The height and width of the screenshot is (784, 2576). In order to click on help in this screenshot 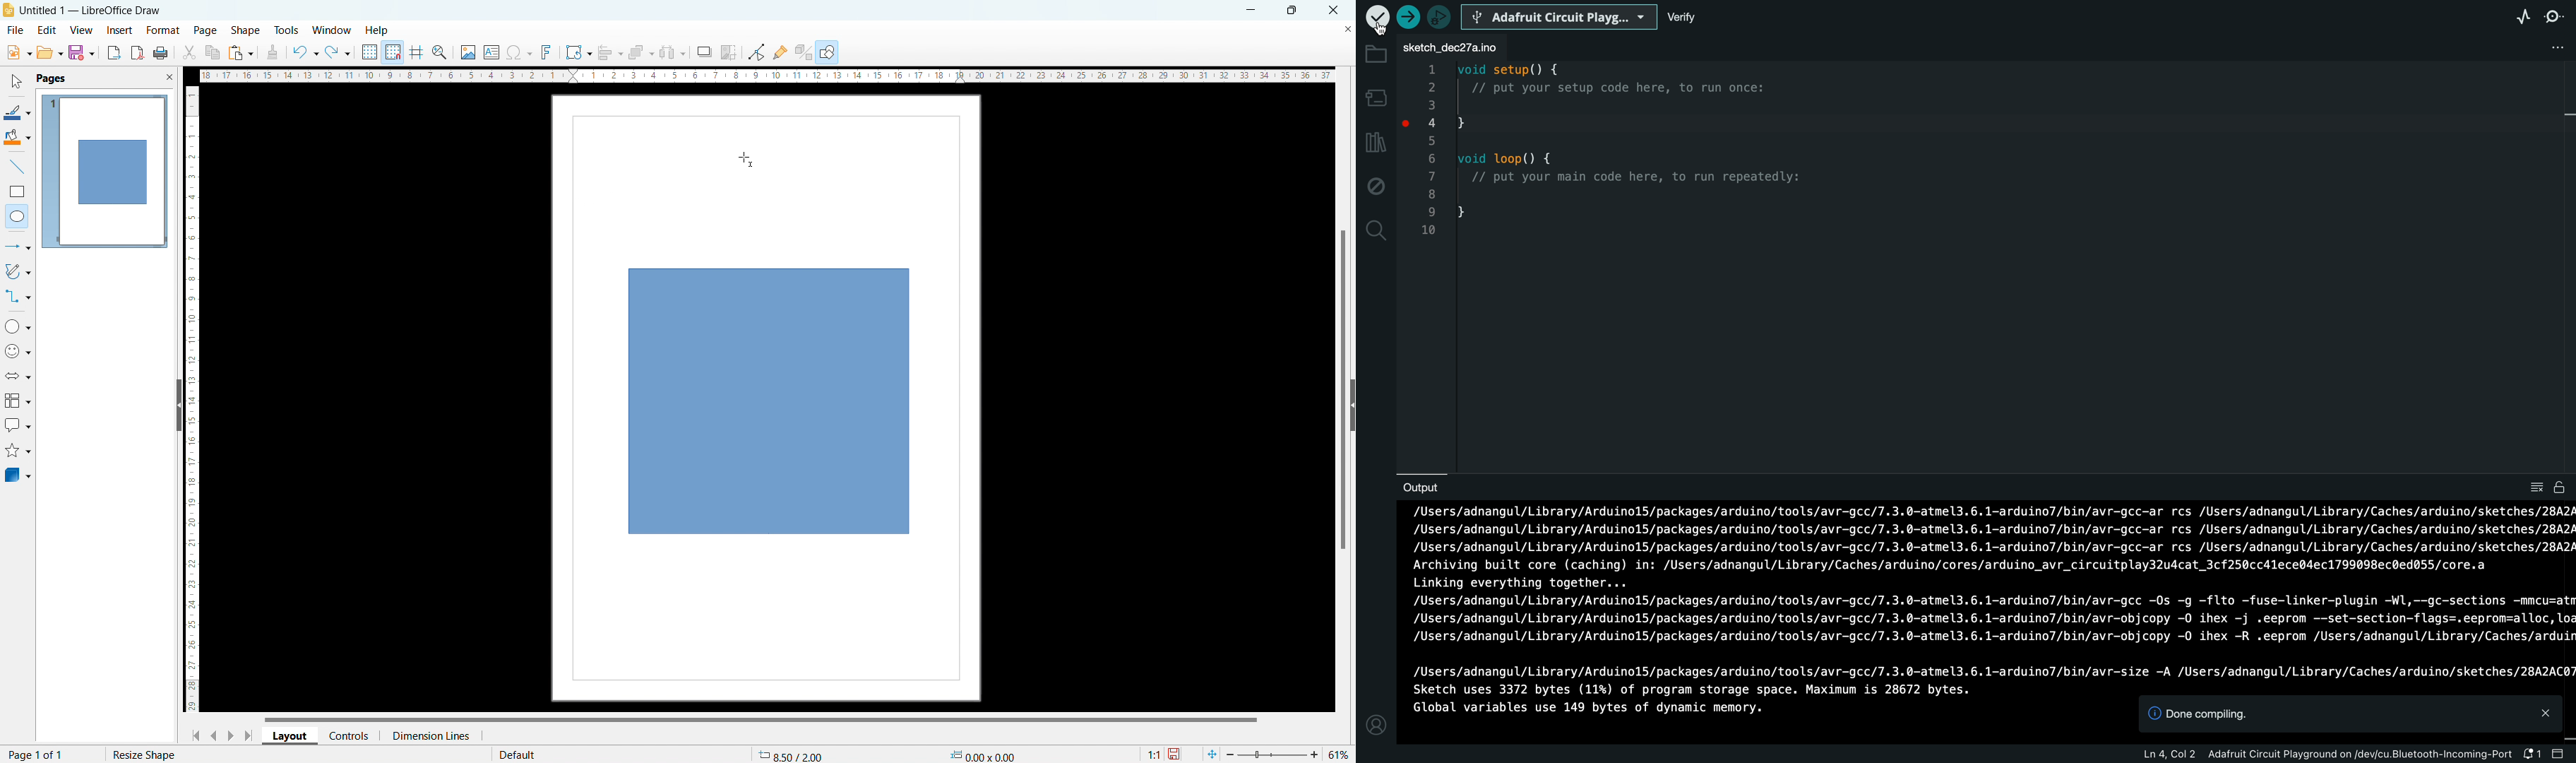, I will do `click(378, 31)`.